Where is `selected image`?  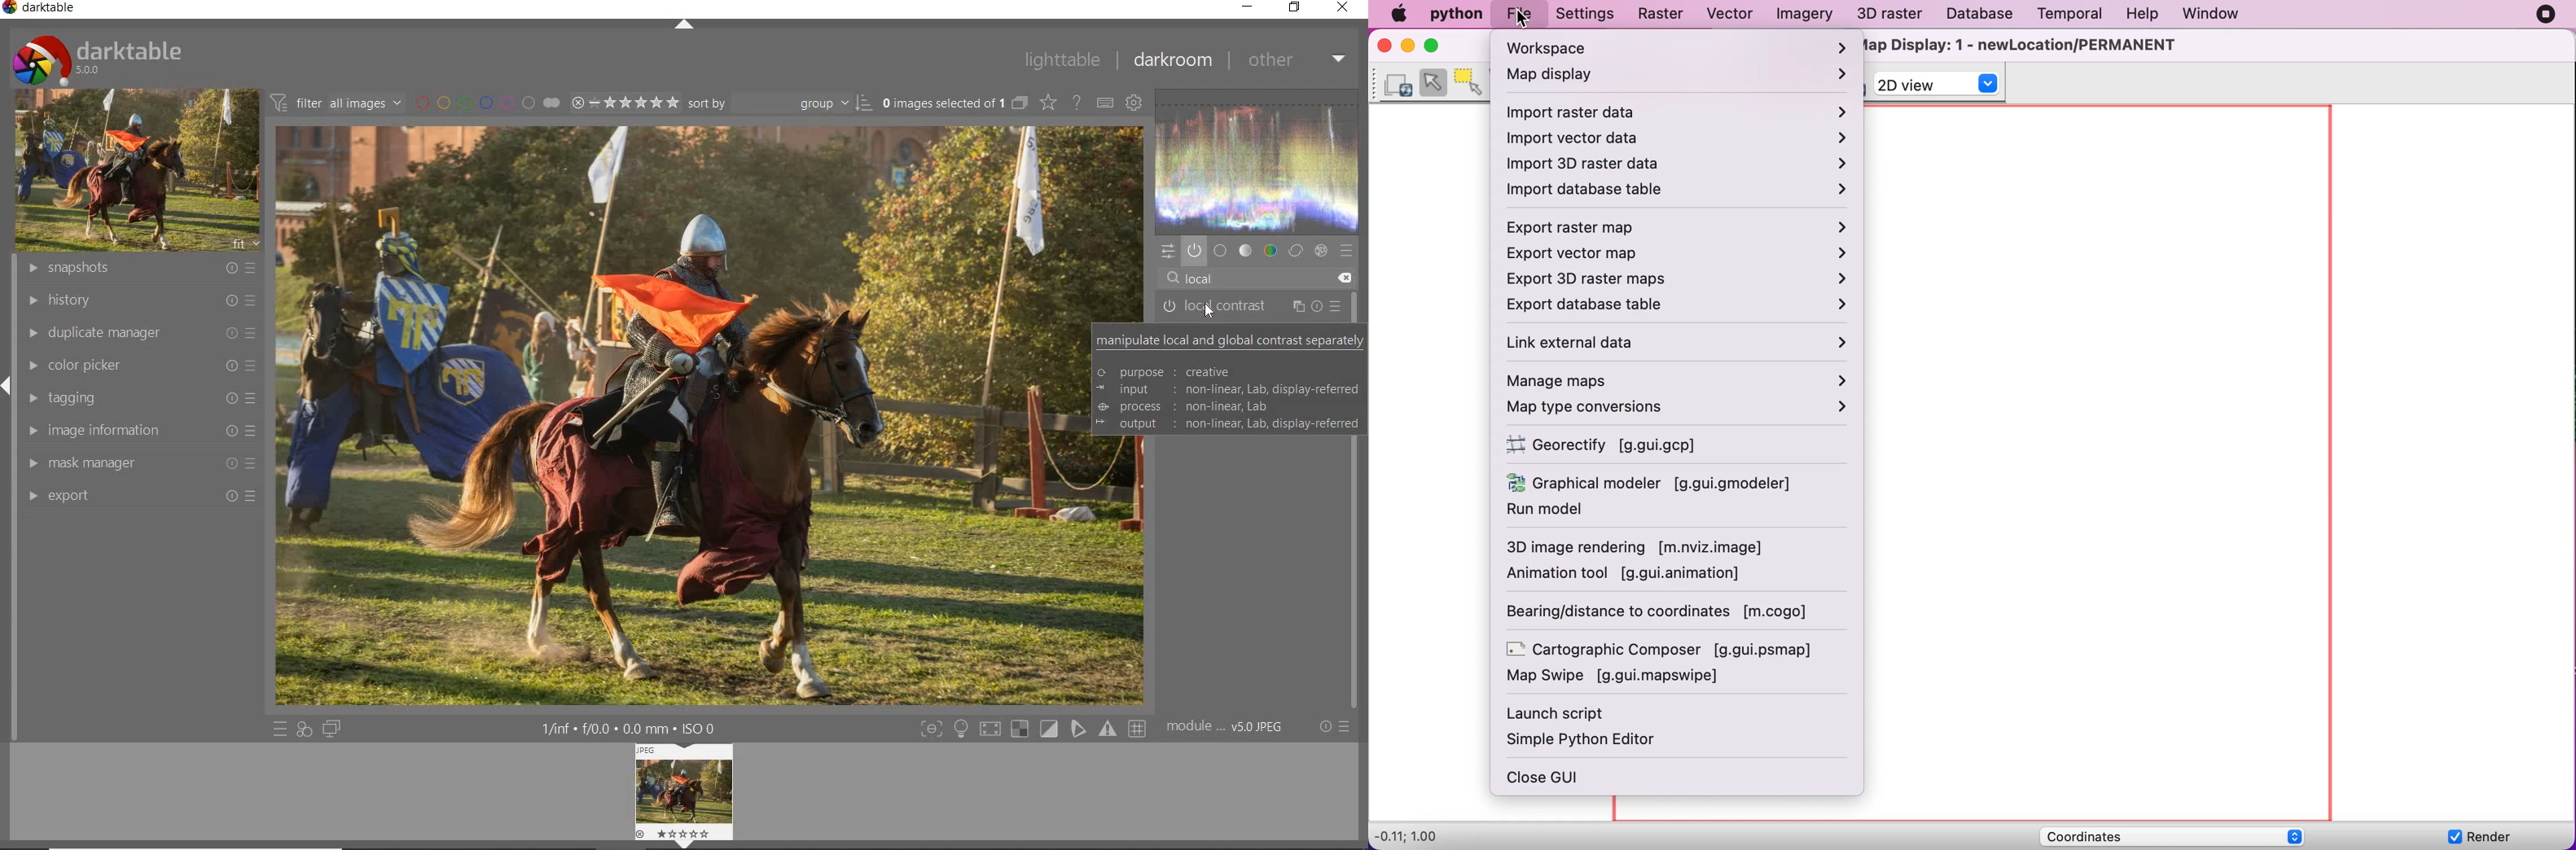 selected image is located at coordinates (675, 414).